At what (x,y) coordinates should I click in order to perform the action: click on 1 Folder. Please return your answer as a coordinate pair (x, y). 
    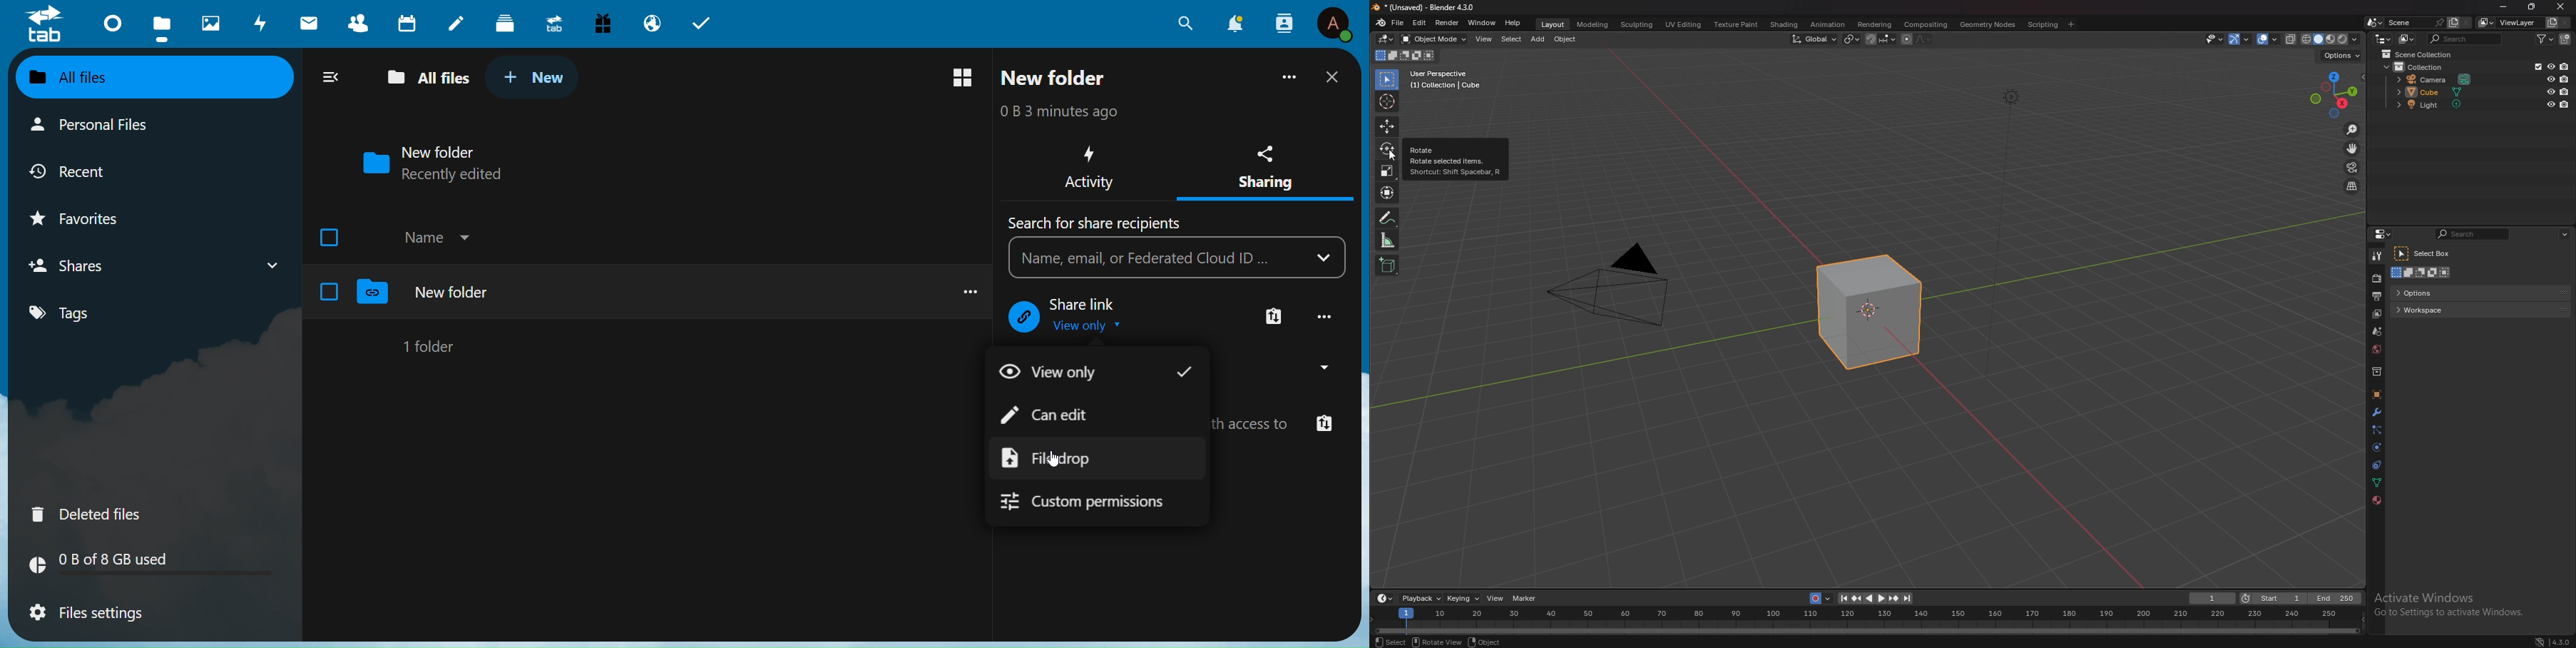
    Looking at the image, I should click on (432, 345).